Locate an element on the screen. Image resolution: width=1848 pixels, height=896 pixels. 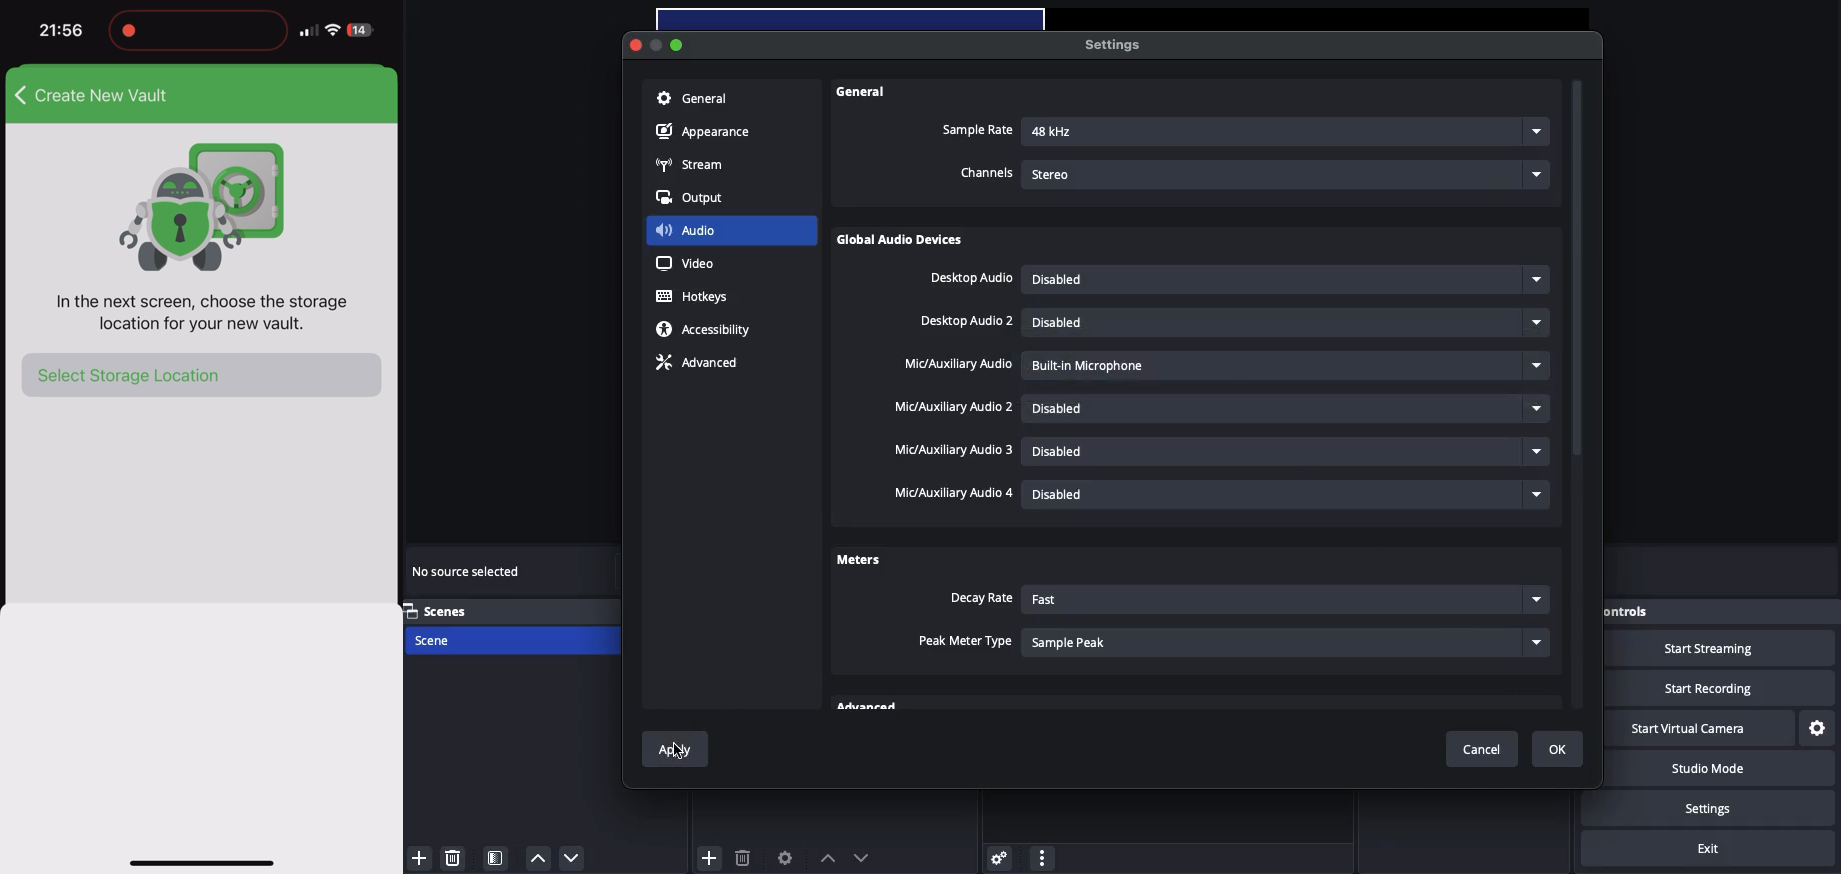
Scroll is located at coordinates (1578, 397).